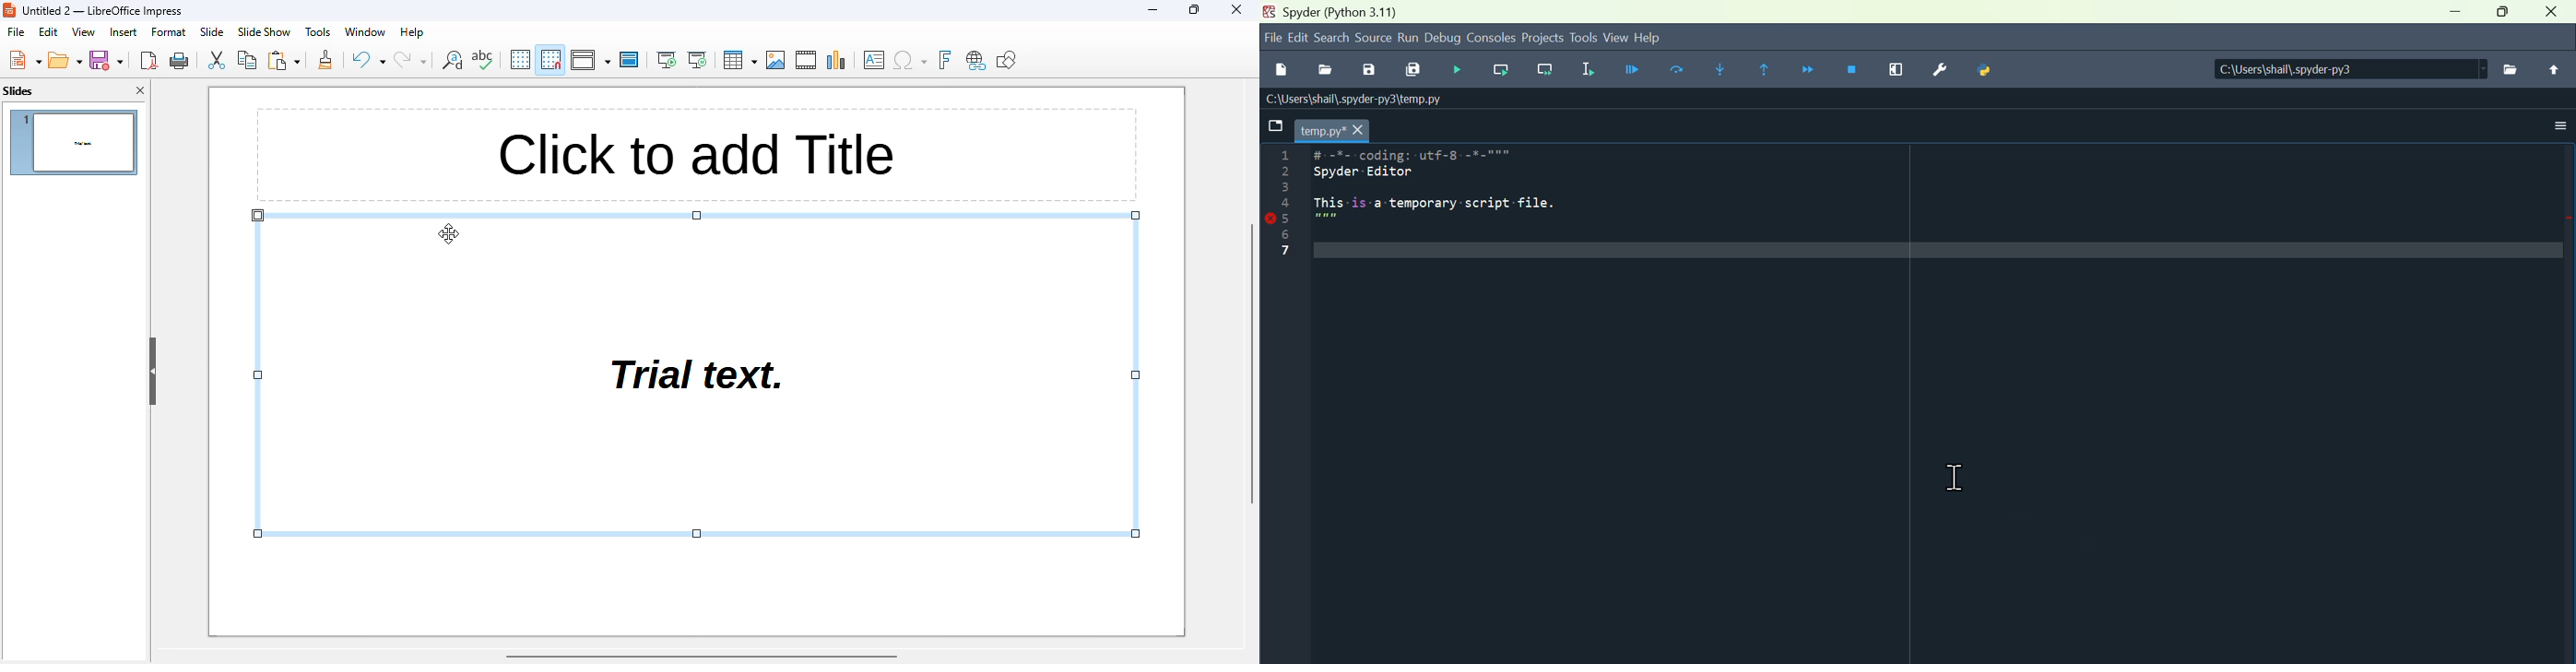 This screenshot has height=672, width=2576. I want to click on Spyder logo, so click(1268, 12).